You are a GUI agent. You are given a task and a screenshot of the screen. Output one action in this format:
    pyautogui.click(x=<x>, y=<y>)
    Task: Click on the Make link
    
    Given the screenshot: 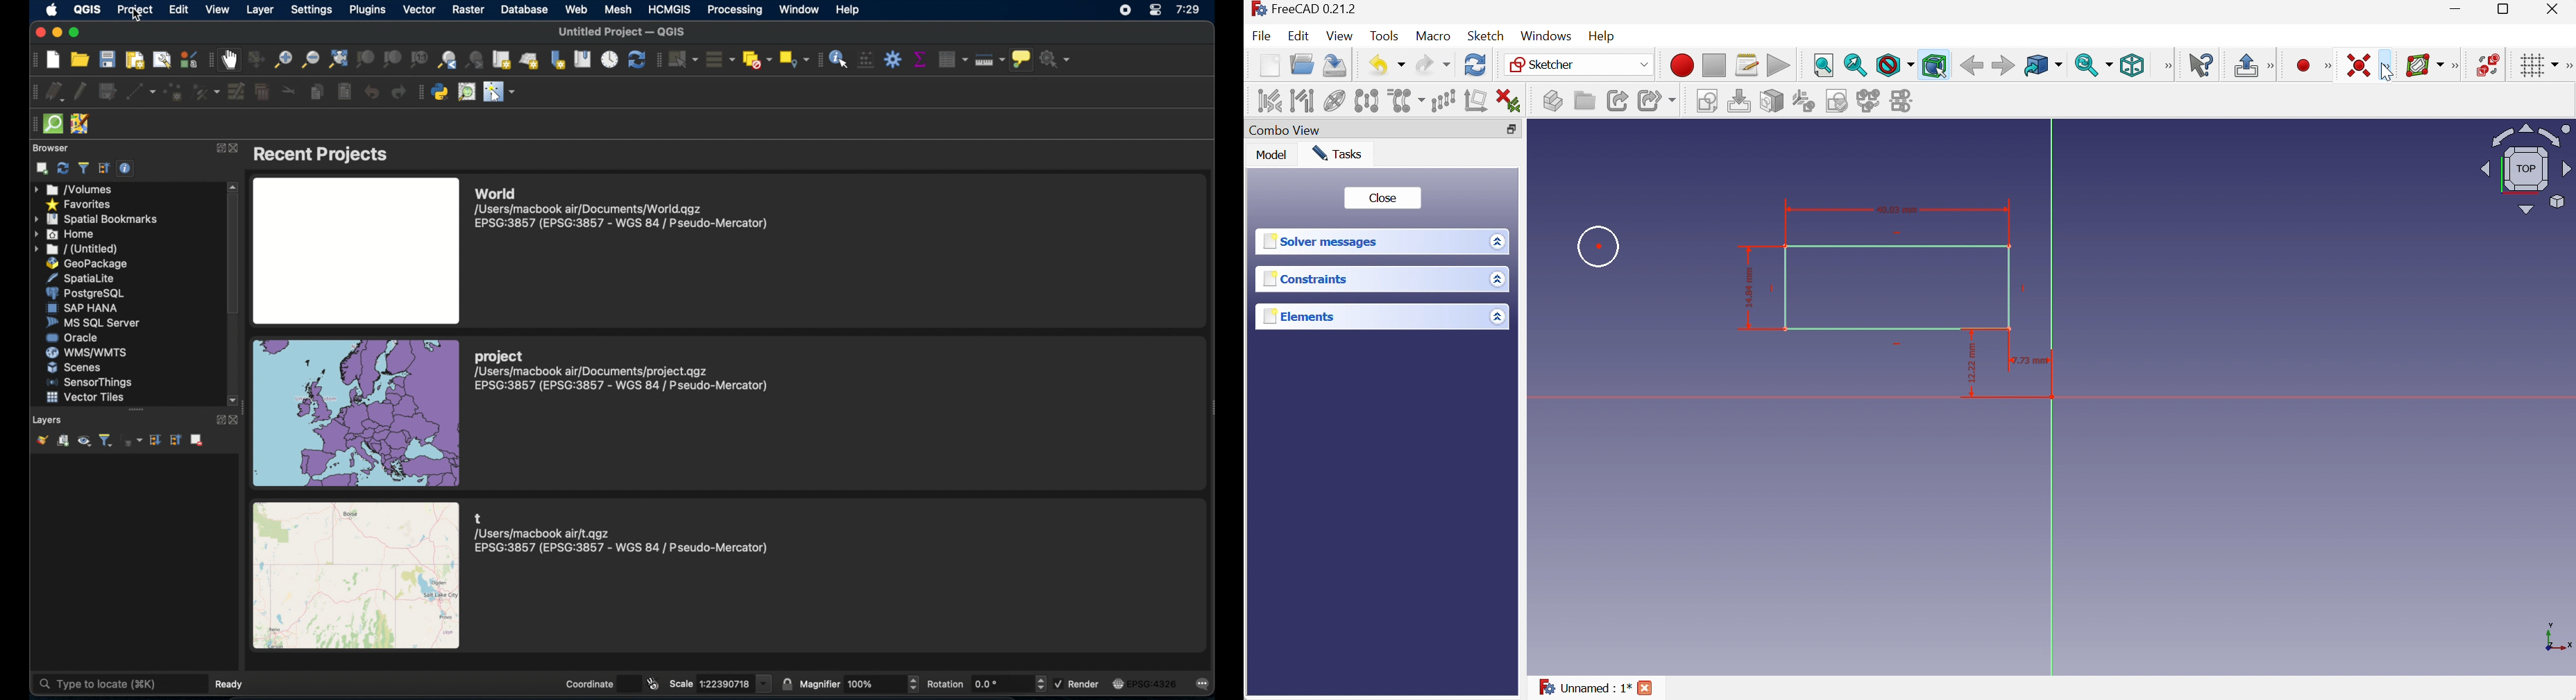 What is the action you would take?
    pyautogui.click(x=1618, y=101)
    